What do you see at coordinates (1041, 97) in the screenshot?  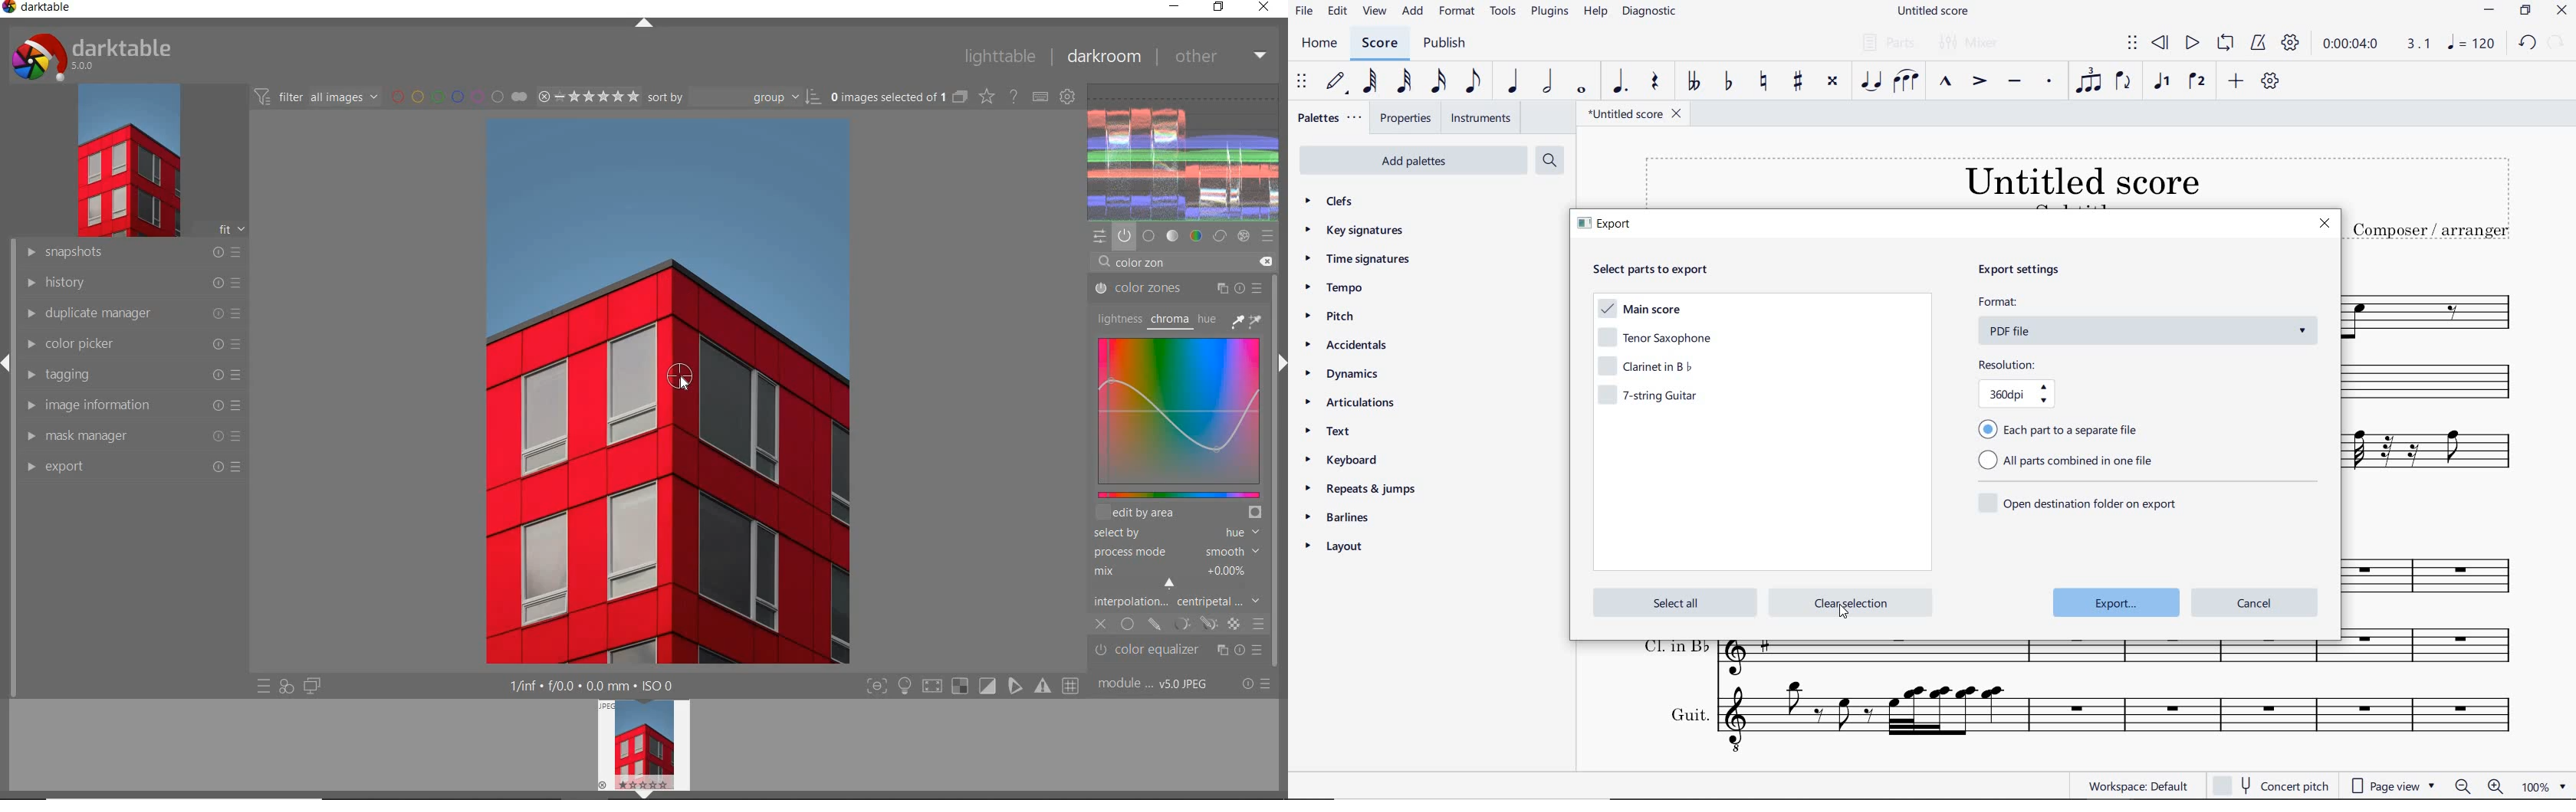 I see `define keyboard shortcuts` at bounding box center [1041, 97].